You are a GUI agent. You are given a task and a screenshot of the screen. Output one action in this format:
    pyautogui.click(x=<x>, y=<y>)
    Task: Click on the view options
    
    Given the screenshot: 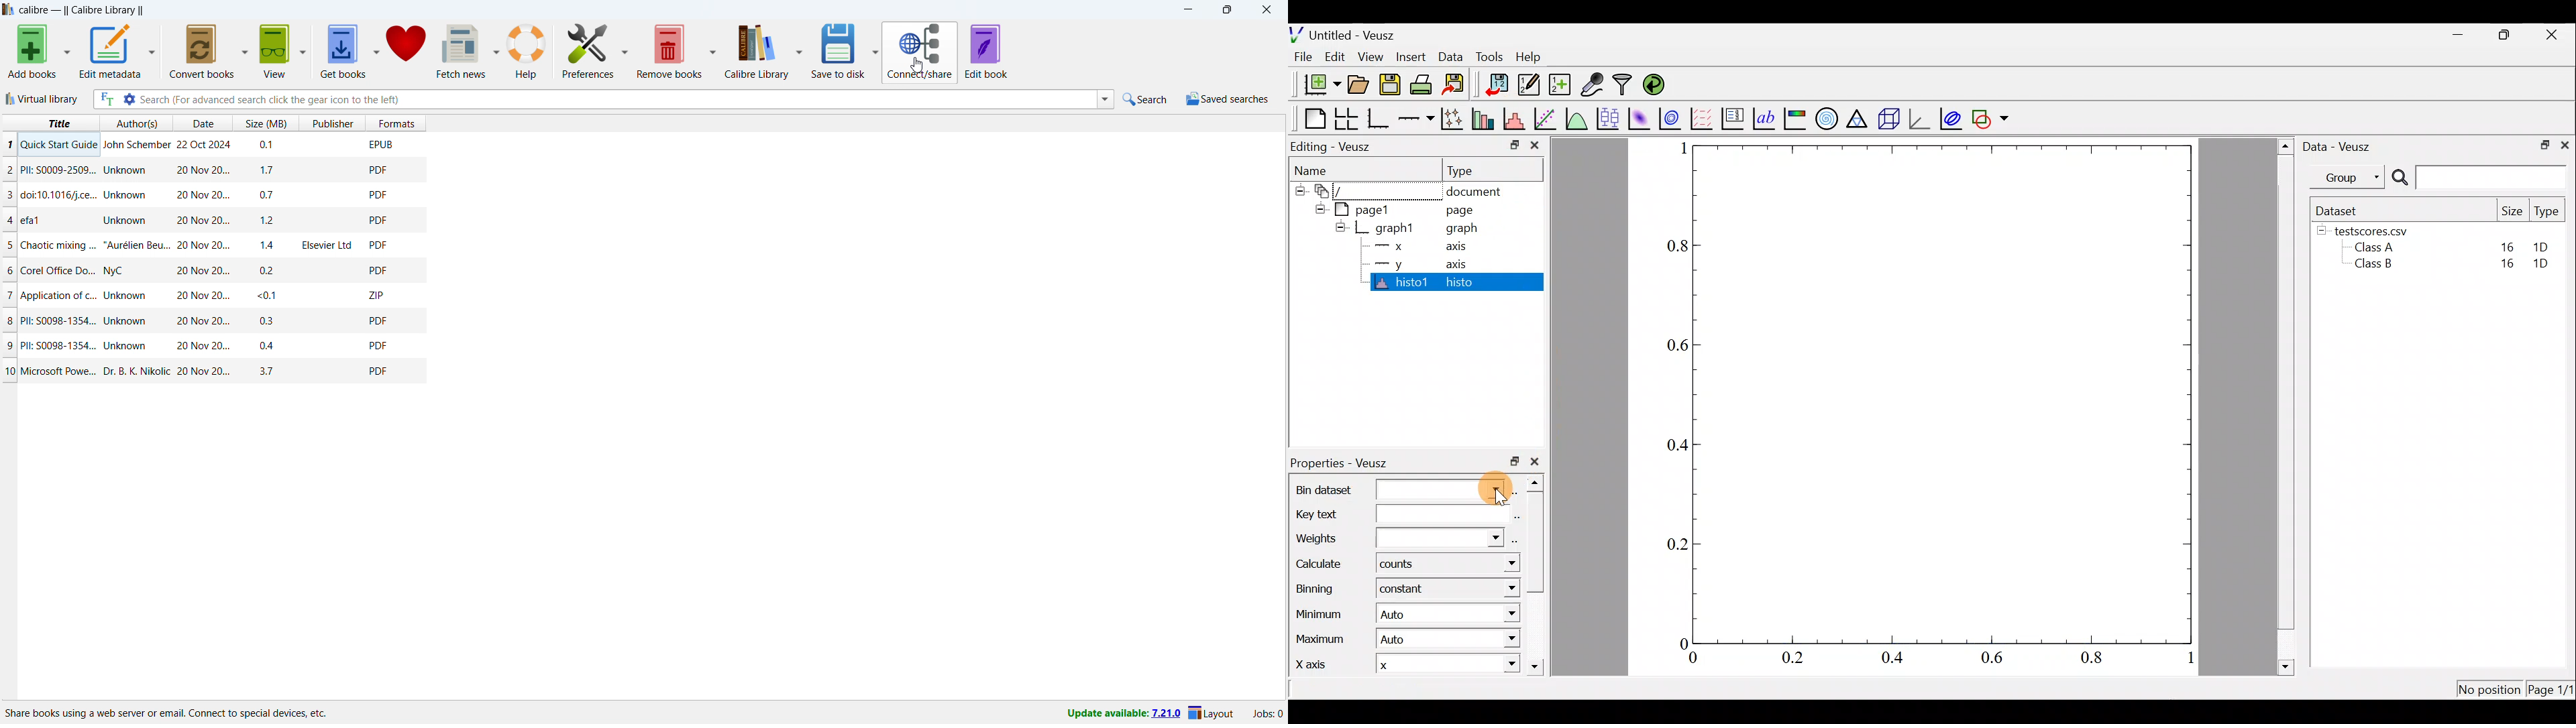 What is the action you would take?
    pyautogui.click(x=303, y=50)
    